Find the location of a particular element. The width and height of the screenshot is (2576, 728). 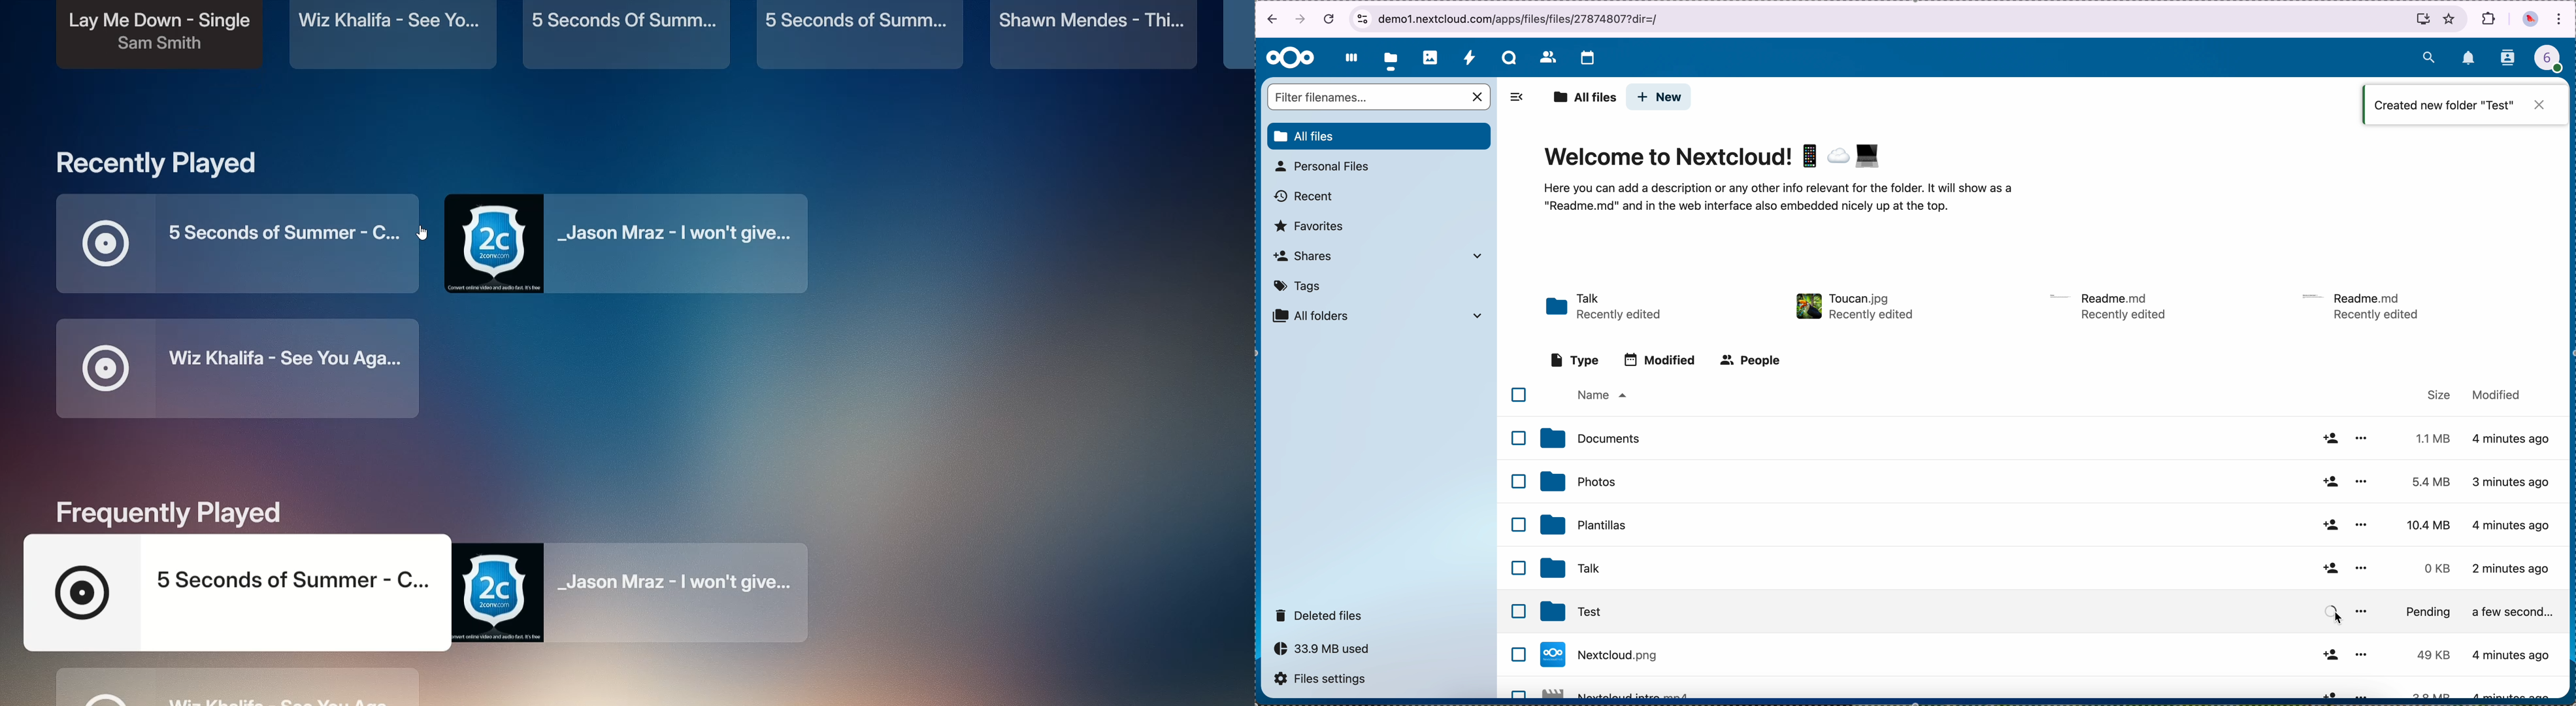

tags is located at coordinates (1298, 286).